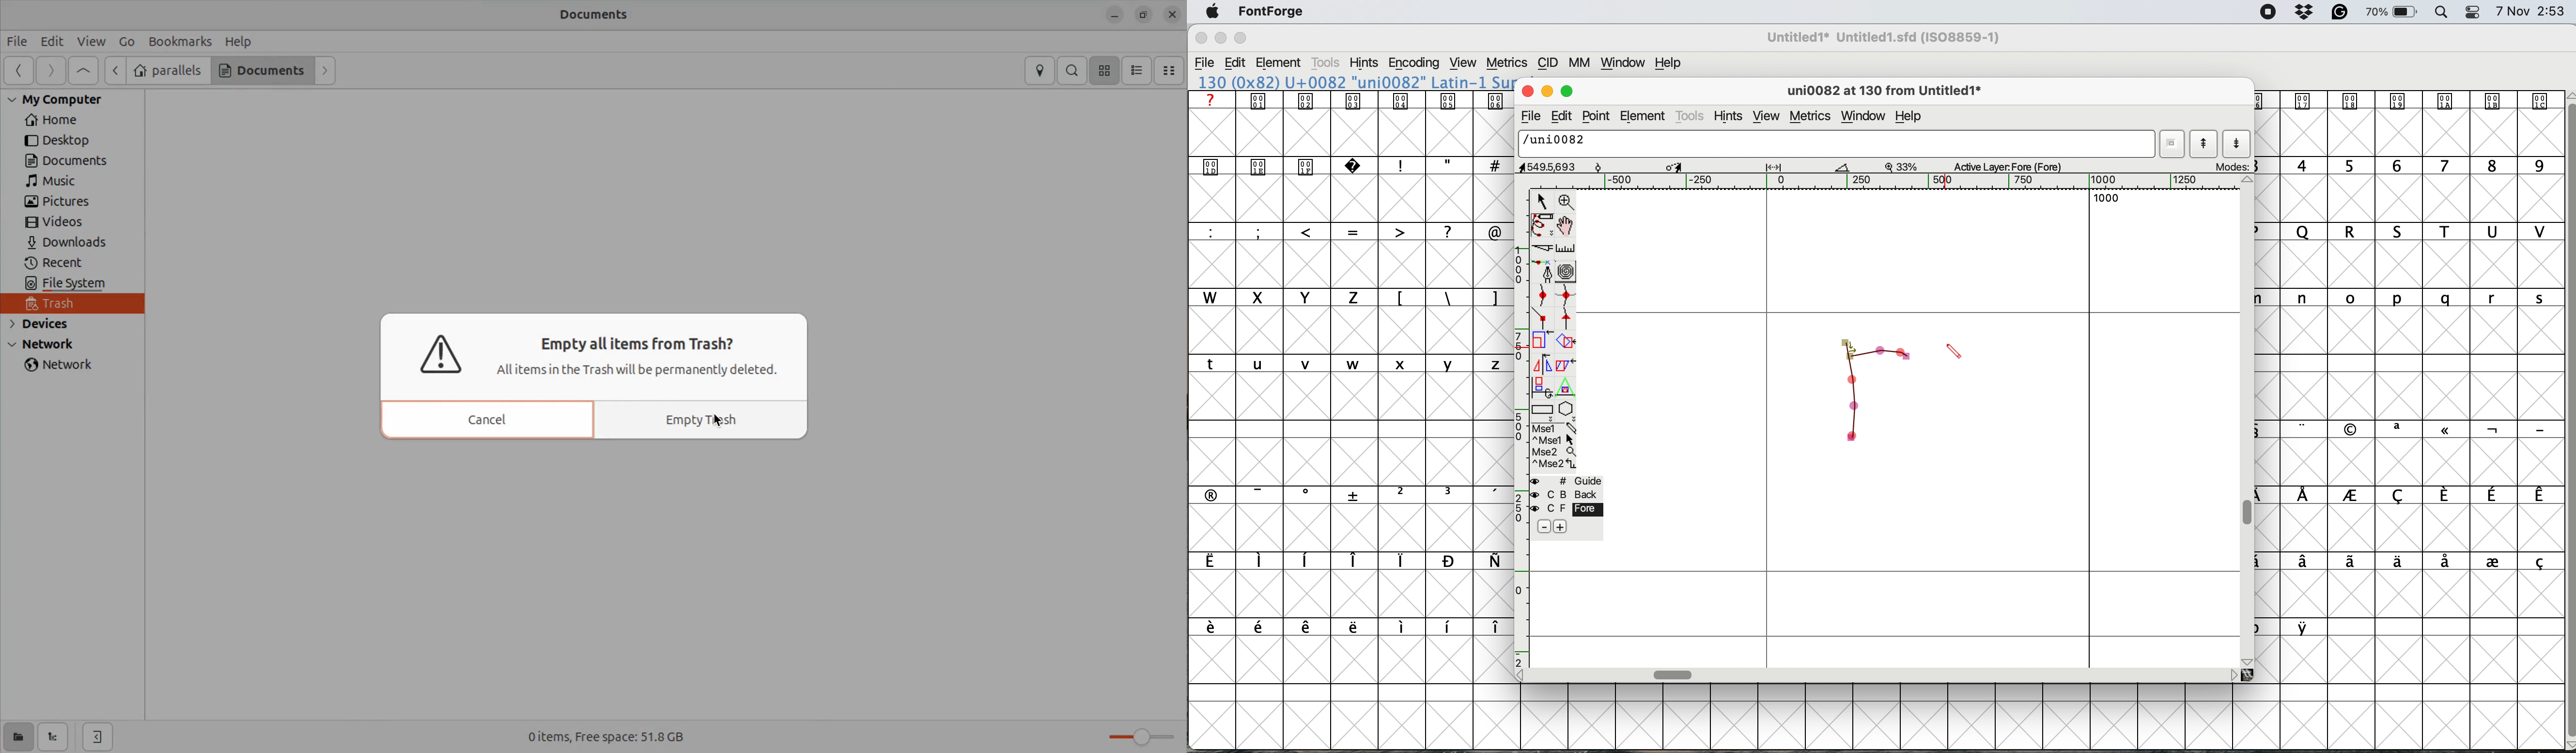 Image resolution: width=2576 pixels, height=756 pixels. Describe the element at coordinates (1887, 37) in the screenshot. I see `font name` at that location.